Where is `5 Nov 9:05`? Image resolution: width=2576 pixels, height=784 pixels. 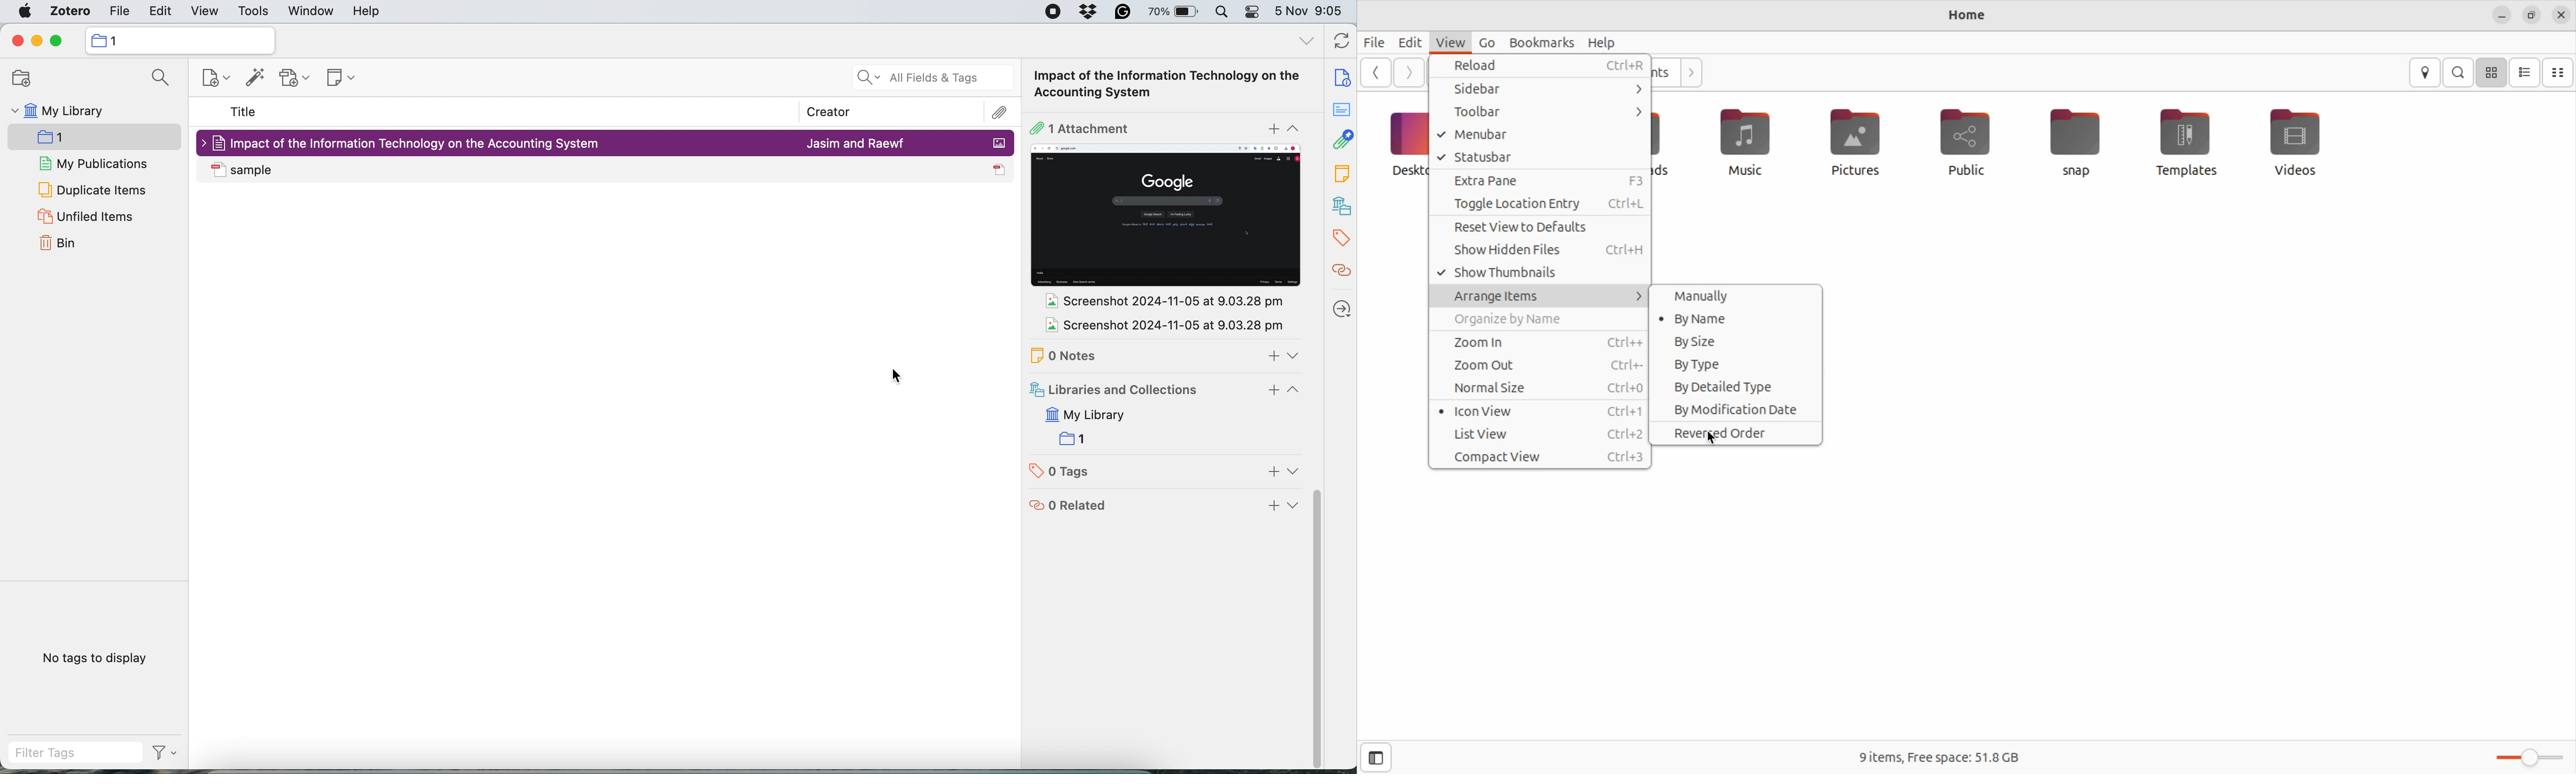
5 Nov 9:05 is located at coordinates (1312, 12).